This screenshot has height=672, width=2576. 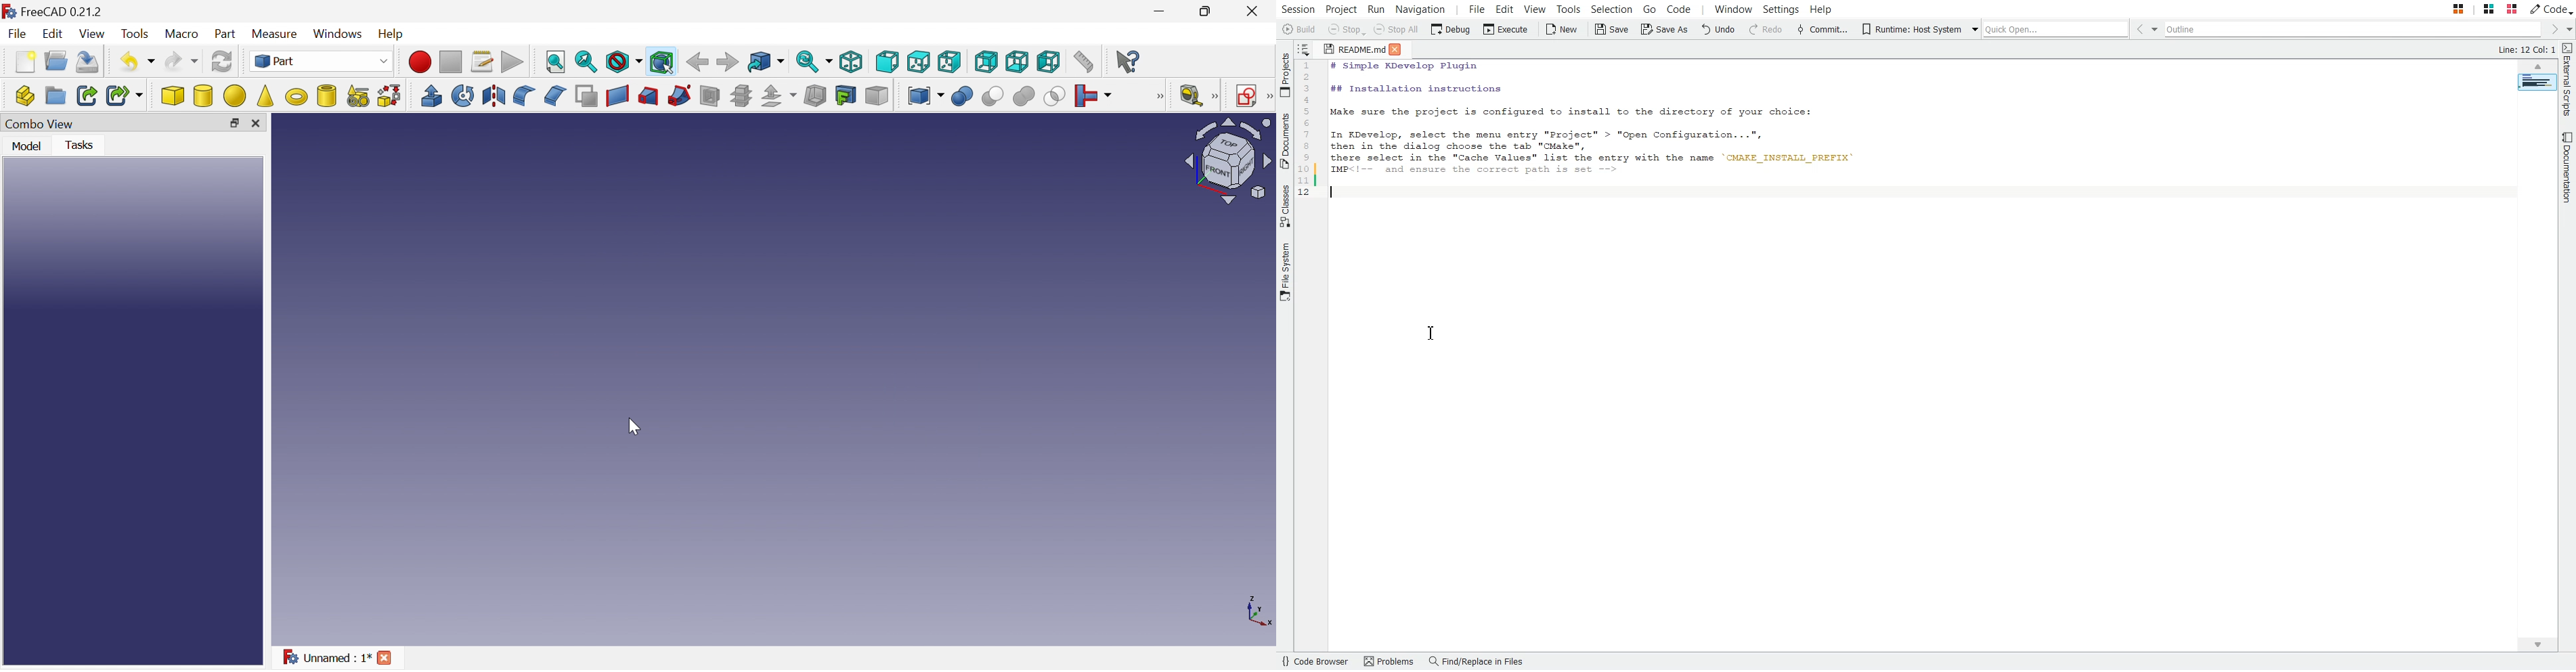 I want to click on Outline, so click(x=2357, y=29).